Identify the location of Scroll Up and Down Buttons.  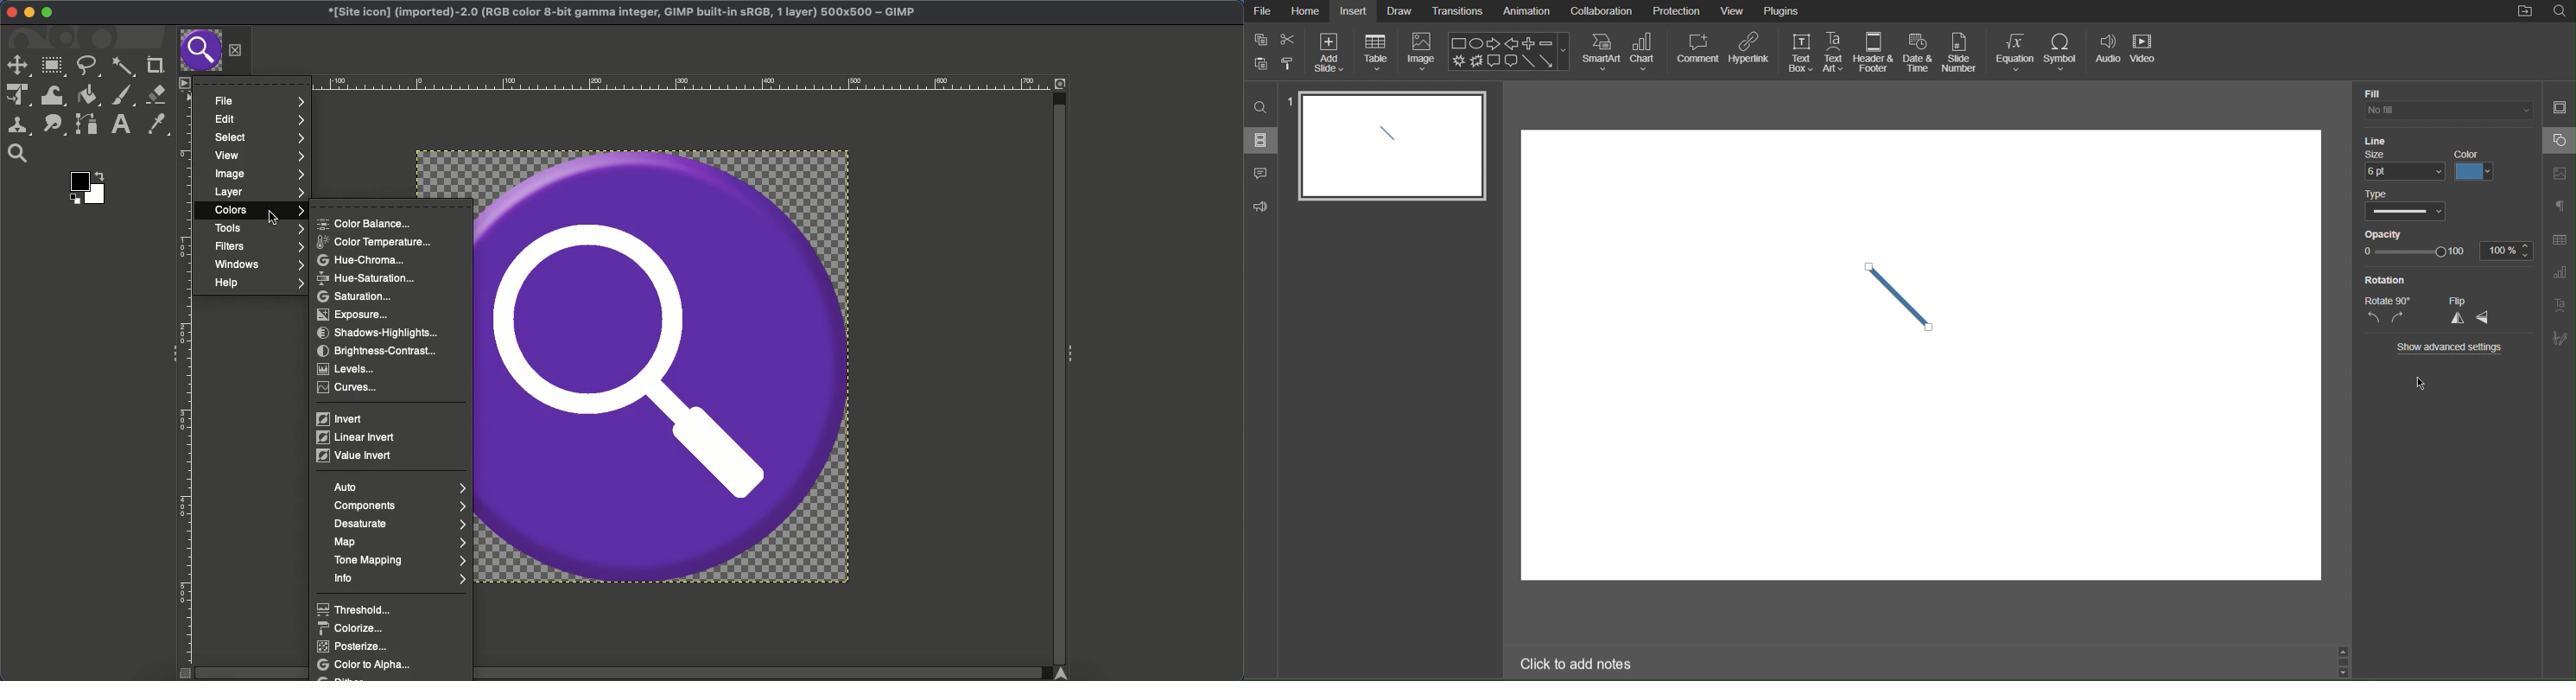
(2344, 660).